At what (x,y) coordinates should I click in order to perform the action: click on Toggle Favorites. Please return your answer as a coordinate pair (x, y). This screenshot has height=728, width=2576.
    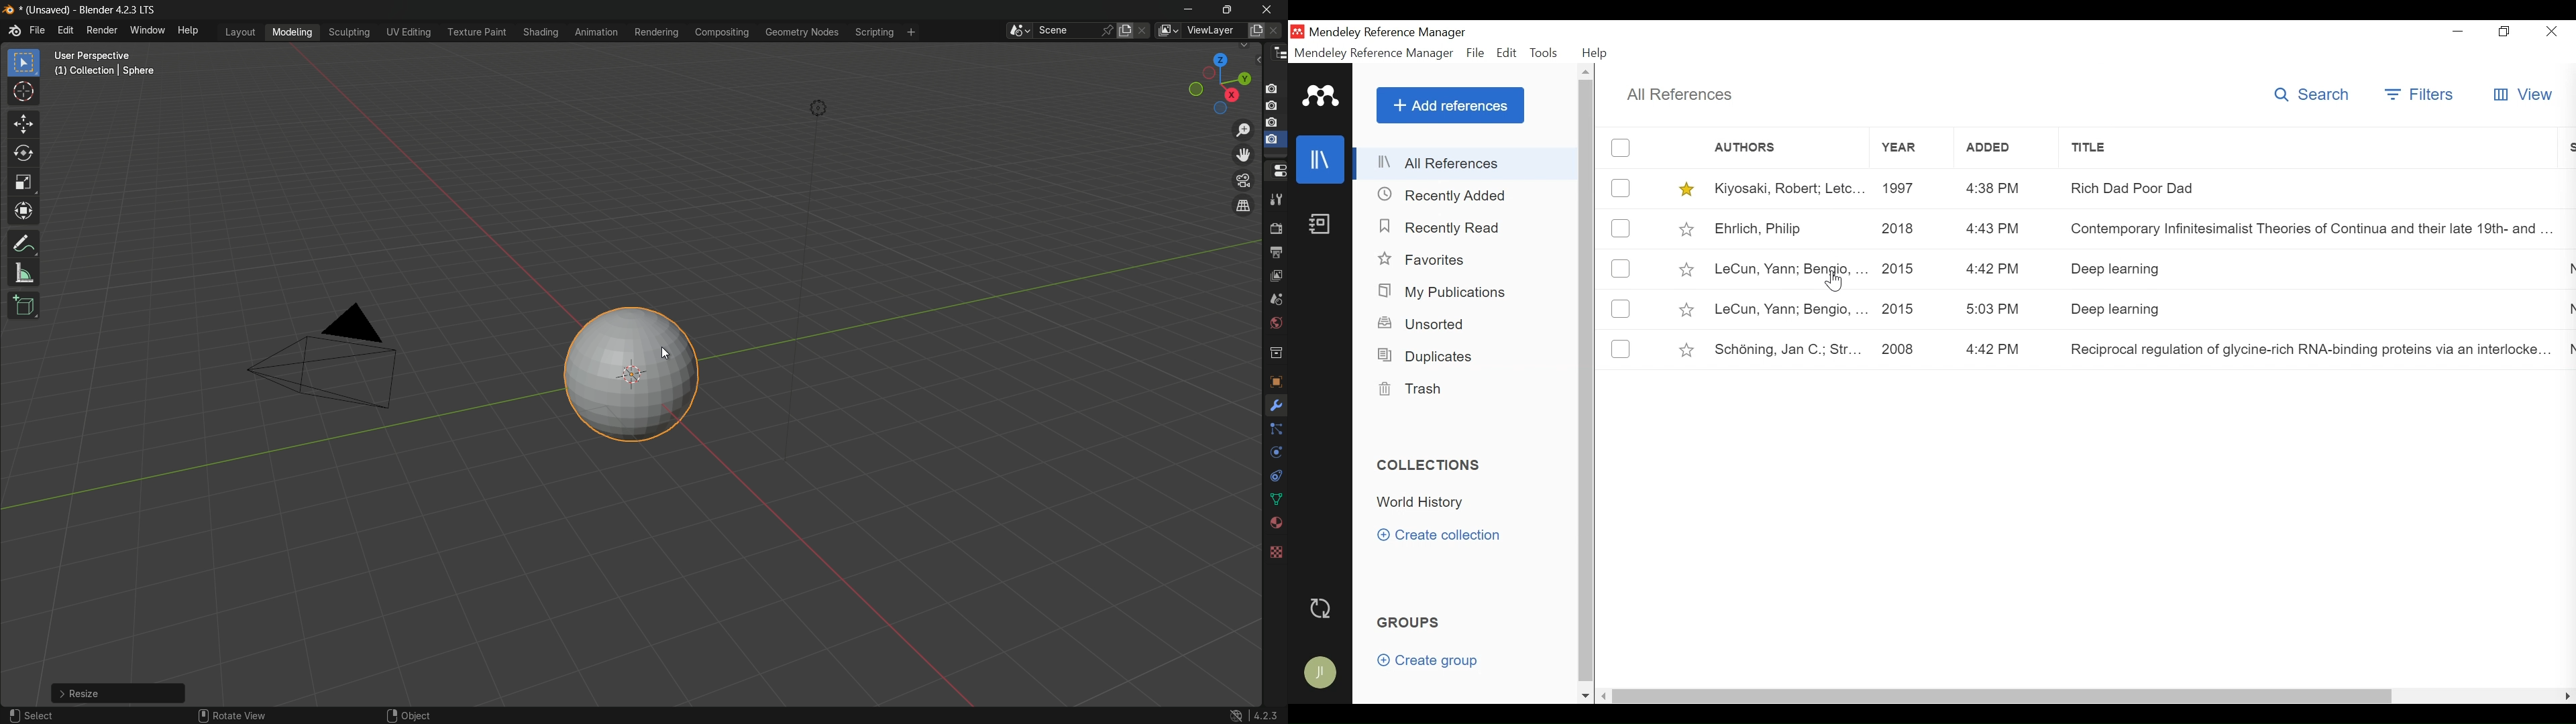
    Looking at the image, I should click on (1685, 269).